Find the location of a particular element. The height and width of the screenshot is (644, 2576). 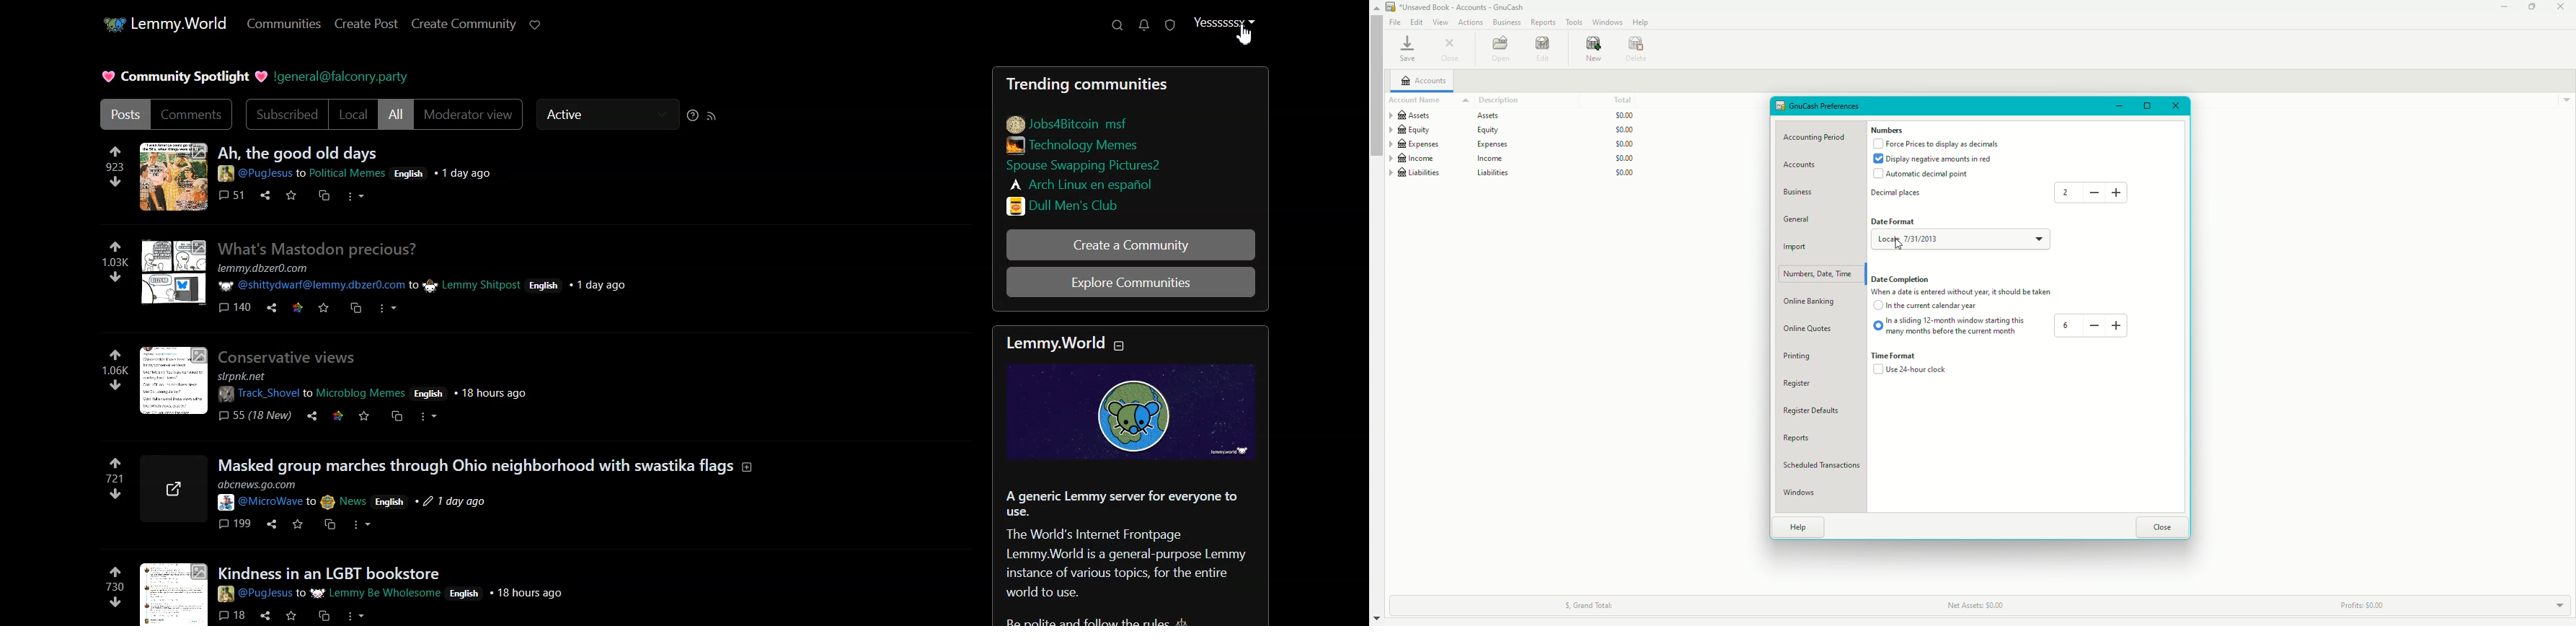

cross share is located at coordinates (321, 612).